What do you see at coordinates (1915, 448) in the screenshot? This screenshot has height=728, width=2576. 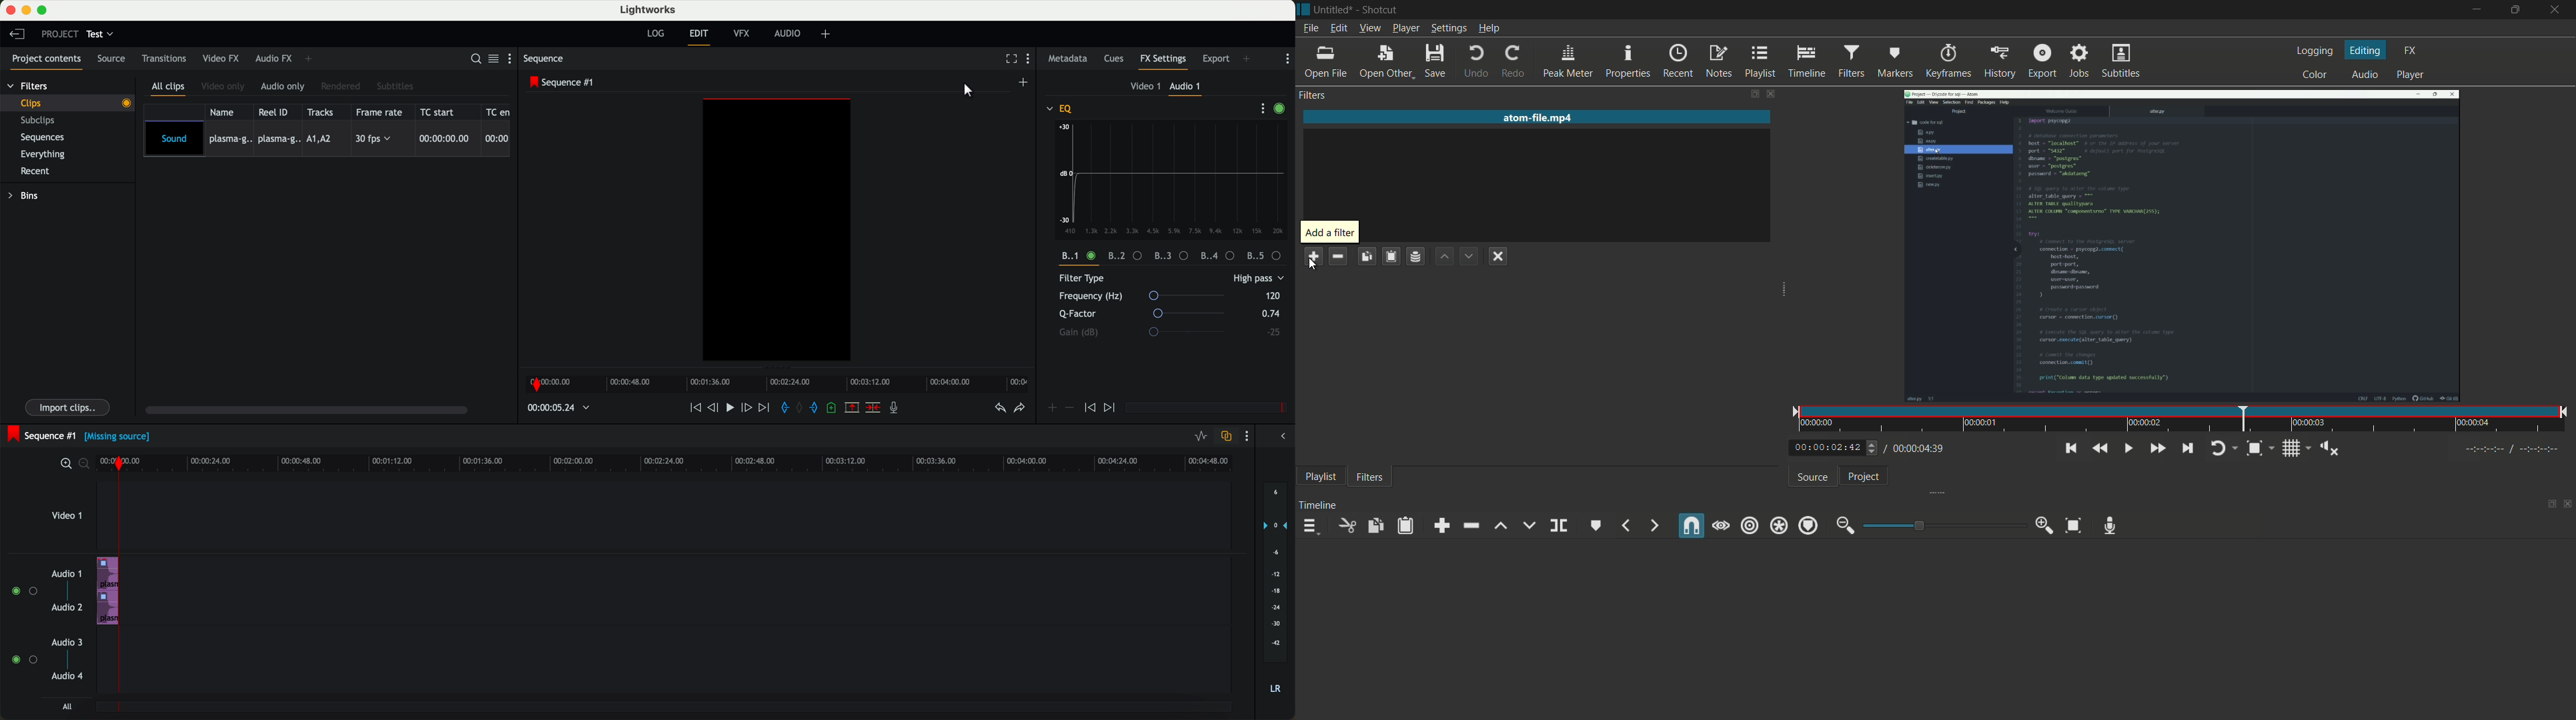 I see `total time` at bounding box center [1915, 448].